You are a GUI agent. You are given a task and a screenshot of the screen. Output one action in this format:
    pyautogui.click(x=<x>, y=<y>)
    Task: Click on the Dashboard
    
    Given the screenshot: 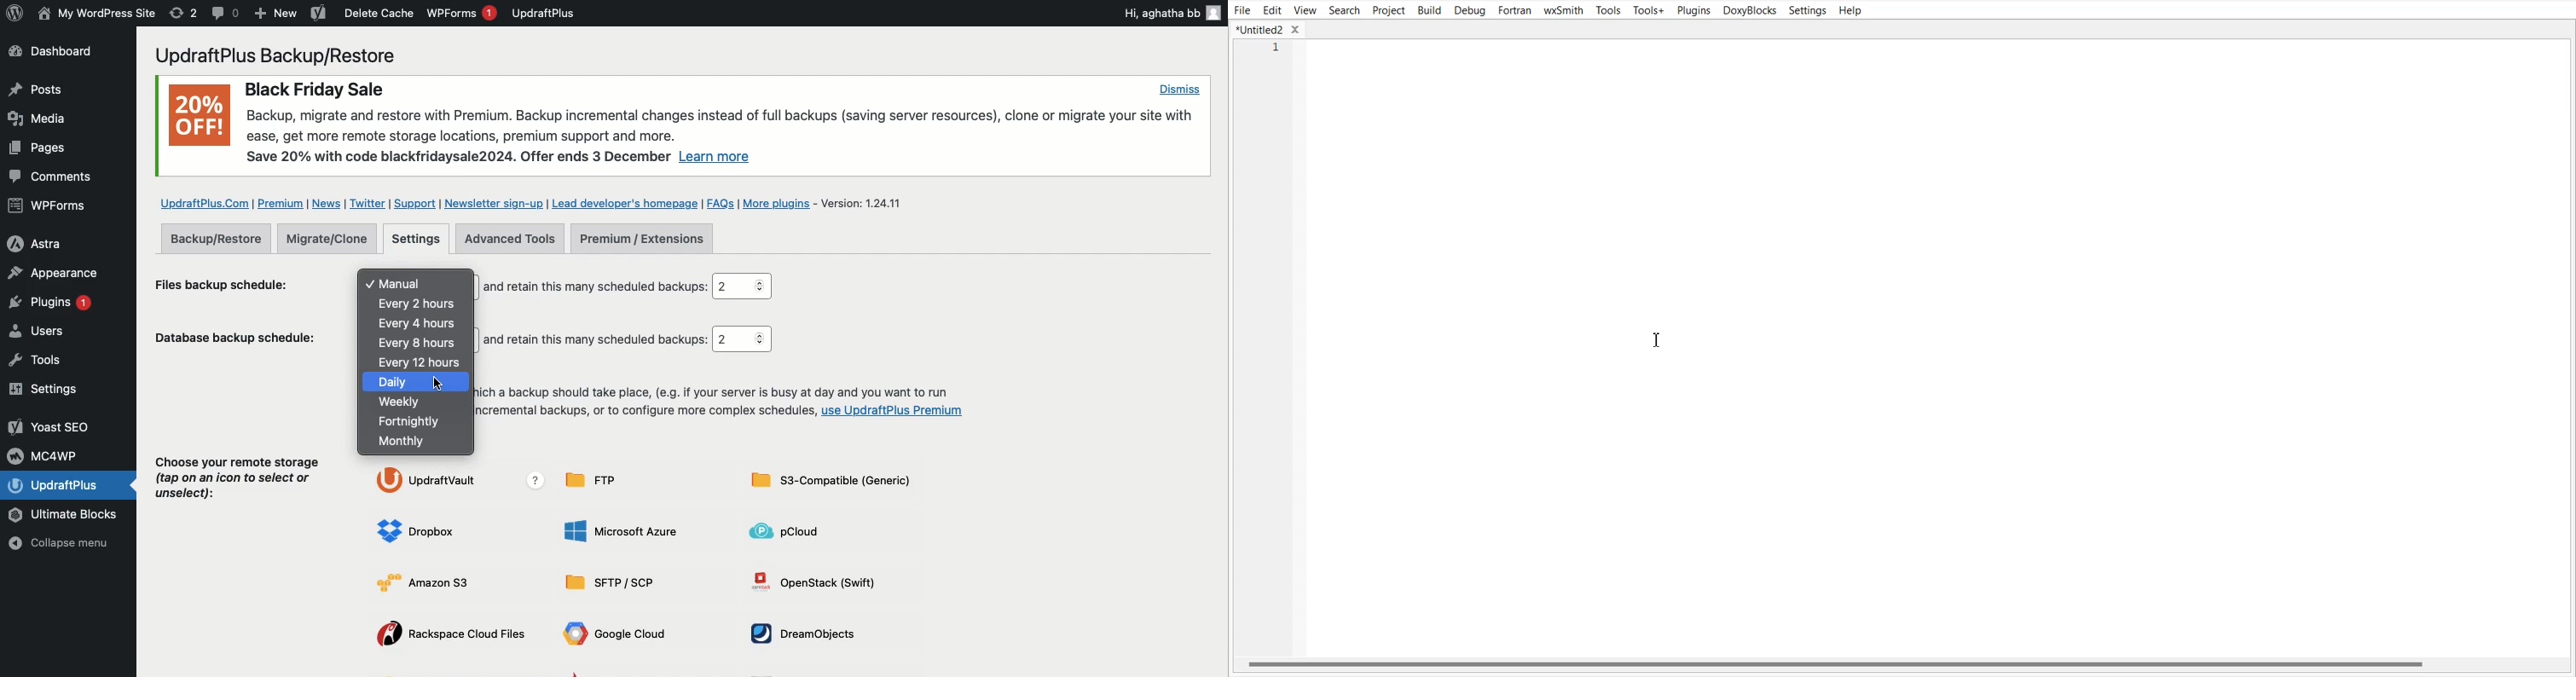 What is the action you would take?
    pyautogui.click(x=61, y=53)
    